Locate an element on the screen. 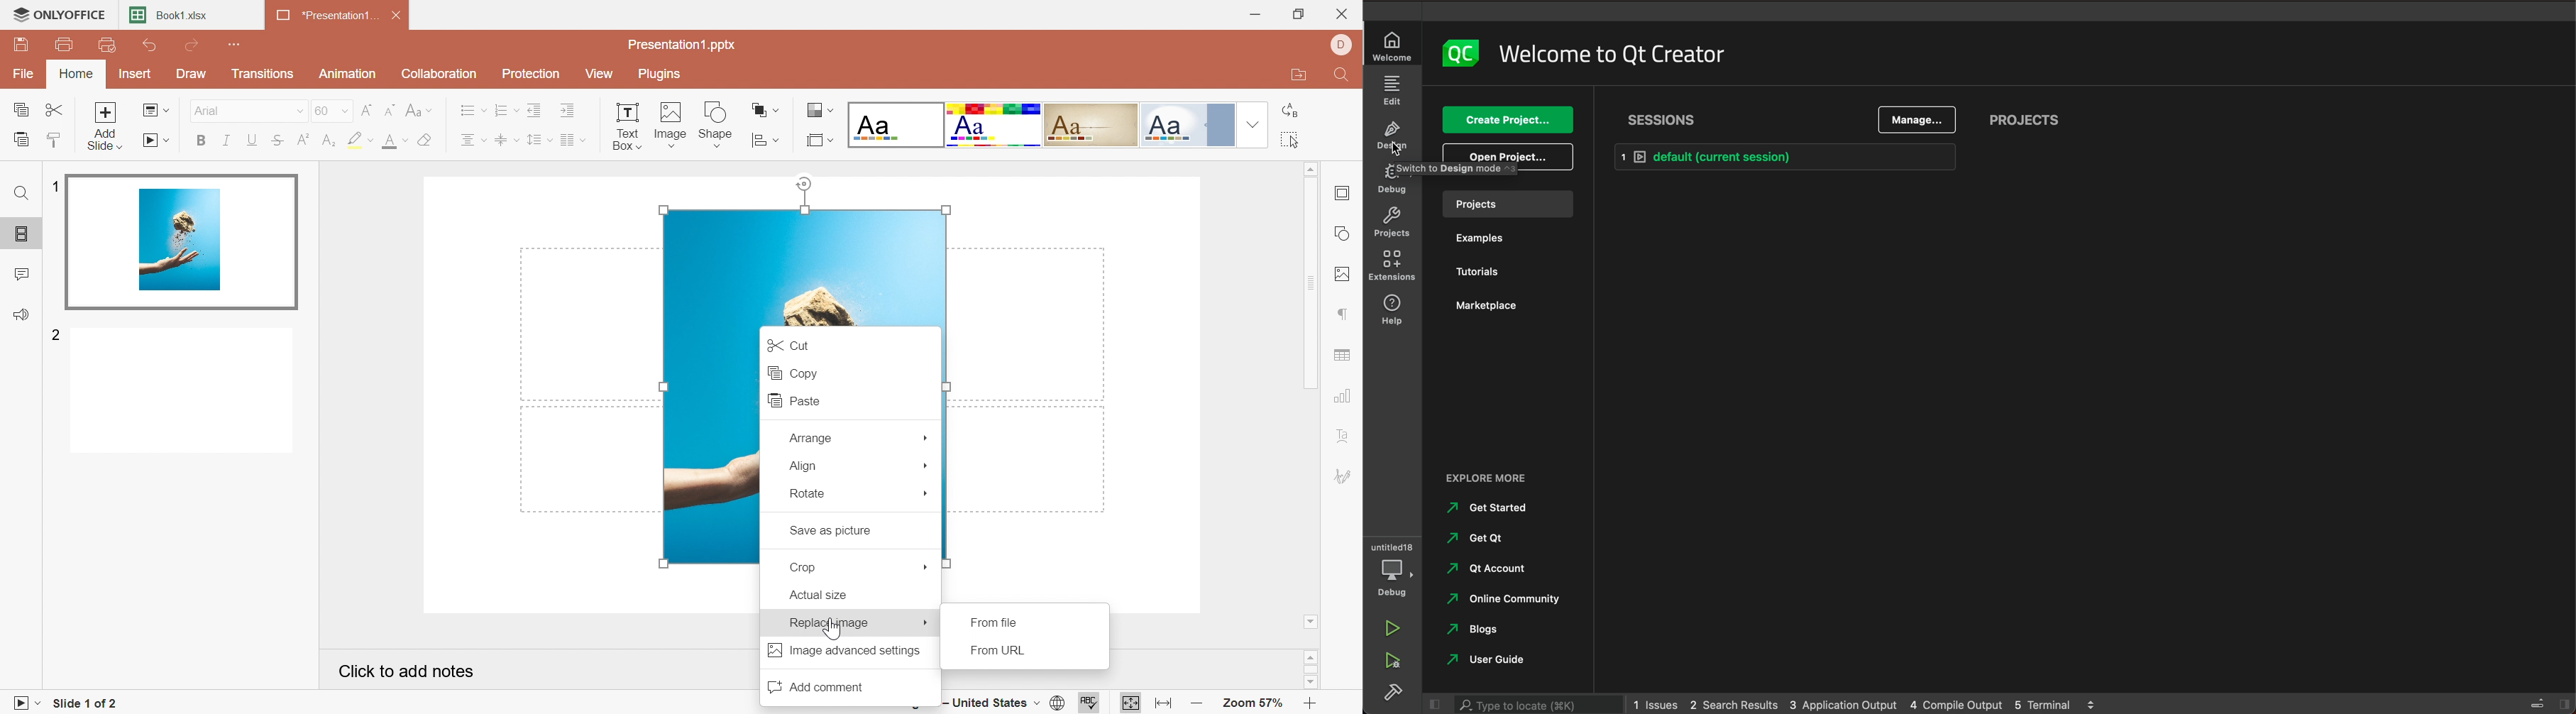  logo is located at coordinates (1458, 51).